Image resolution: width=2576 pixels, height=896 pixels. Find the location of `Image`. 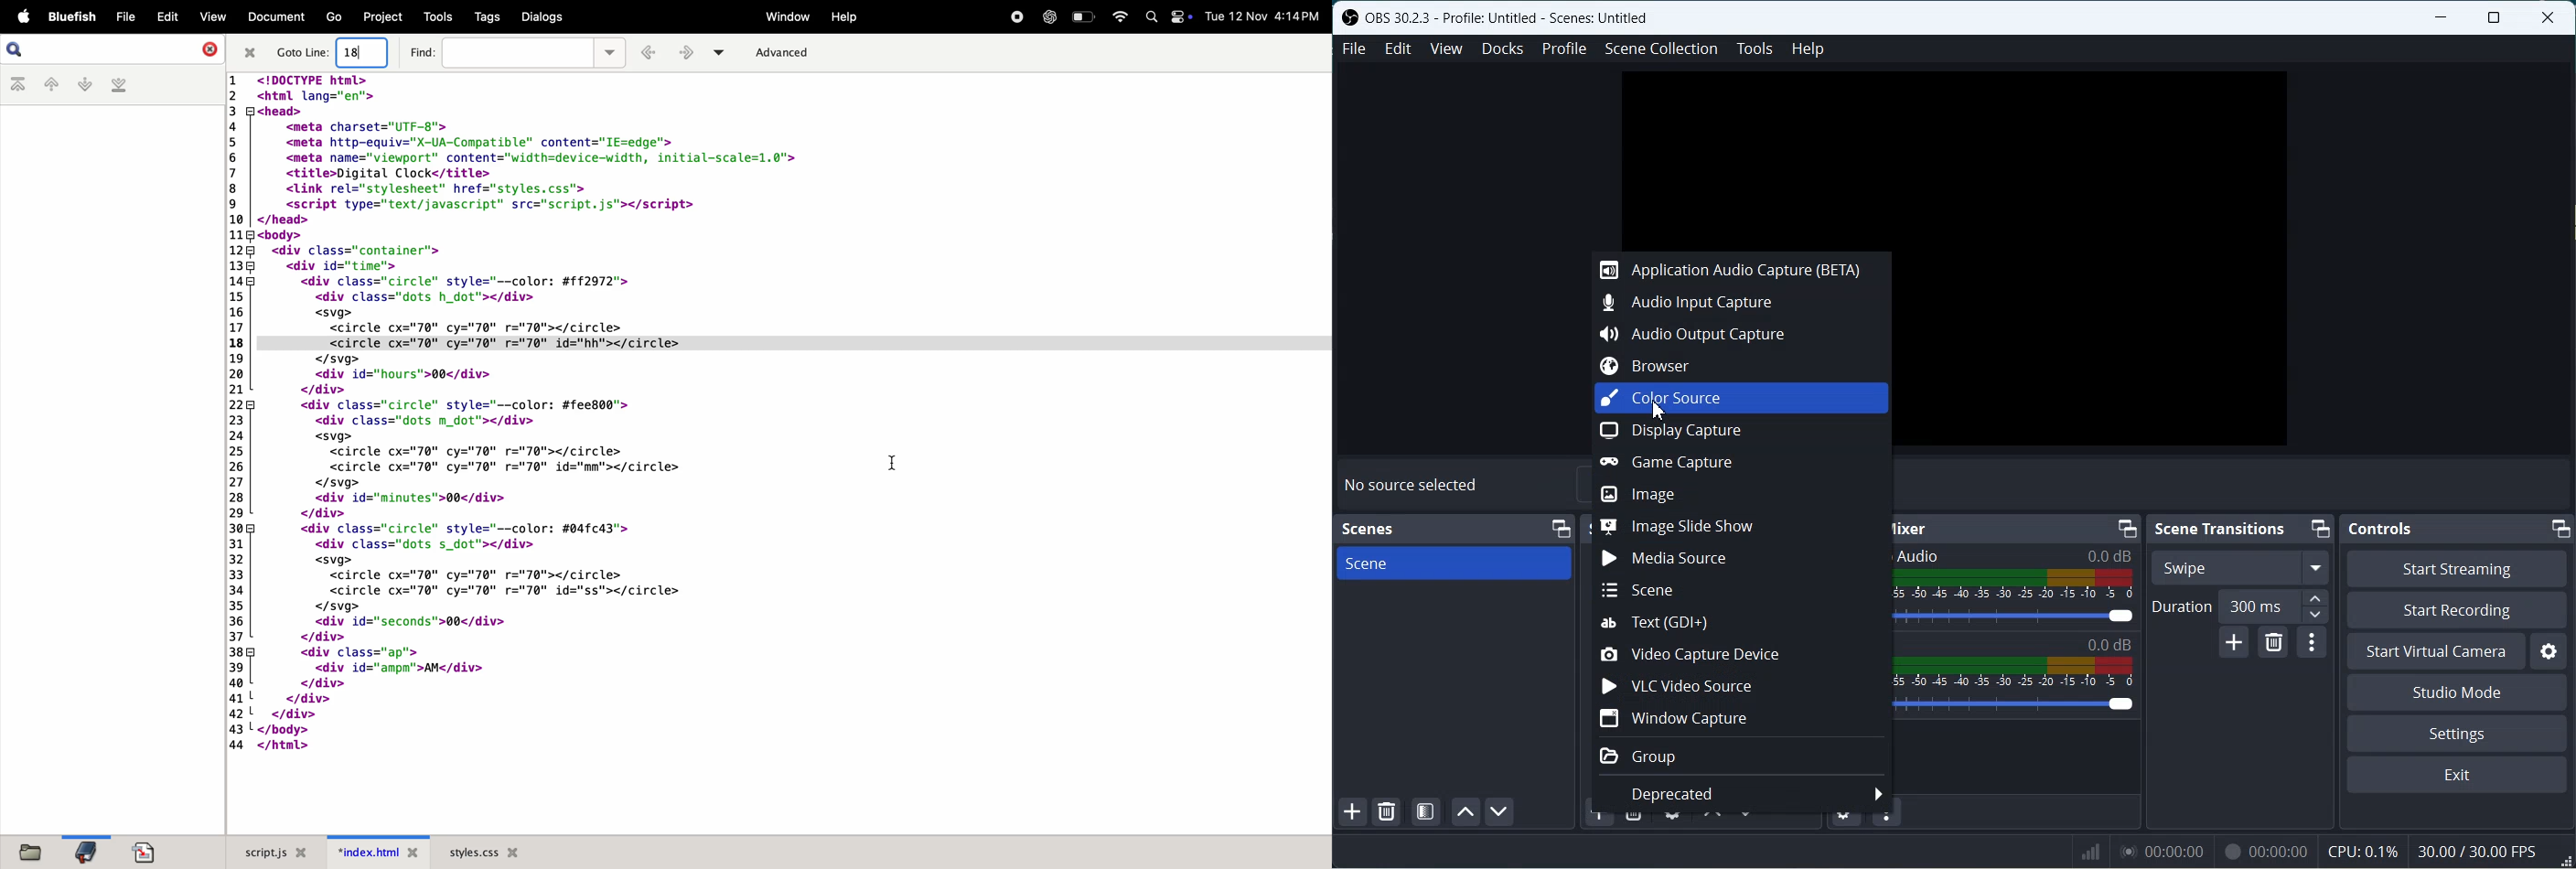

Image is located at coordinates (1743, 494).